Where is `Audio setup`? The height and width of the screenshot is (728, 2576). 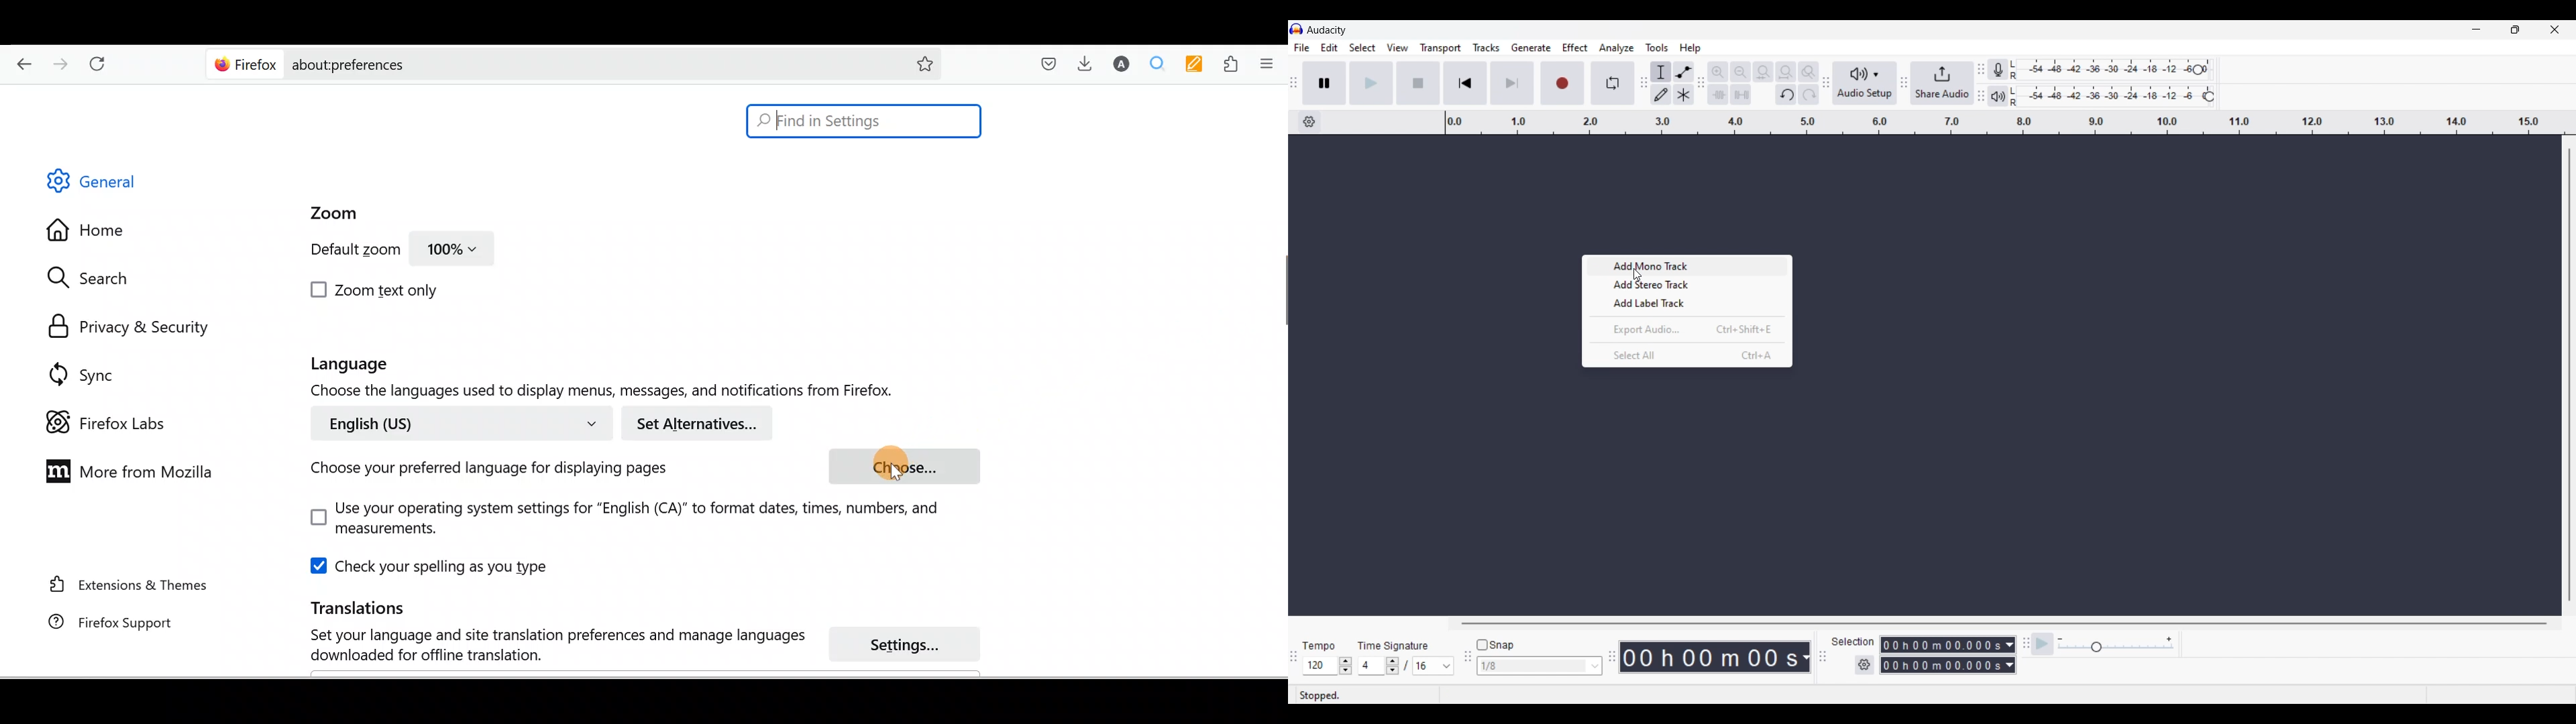
Audio setup is located at coordinates (1865, 83).